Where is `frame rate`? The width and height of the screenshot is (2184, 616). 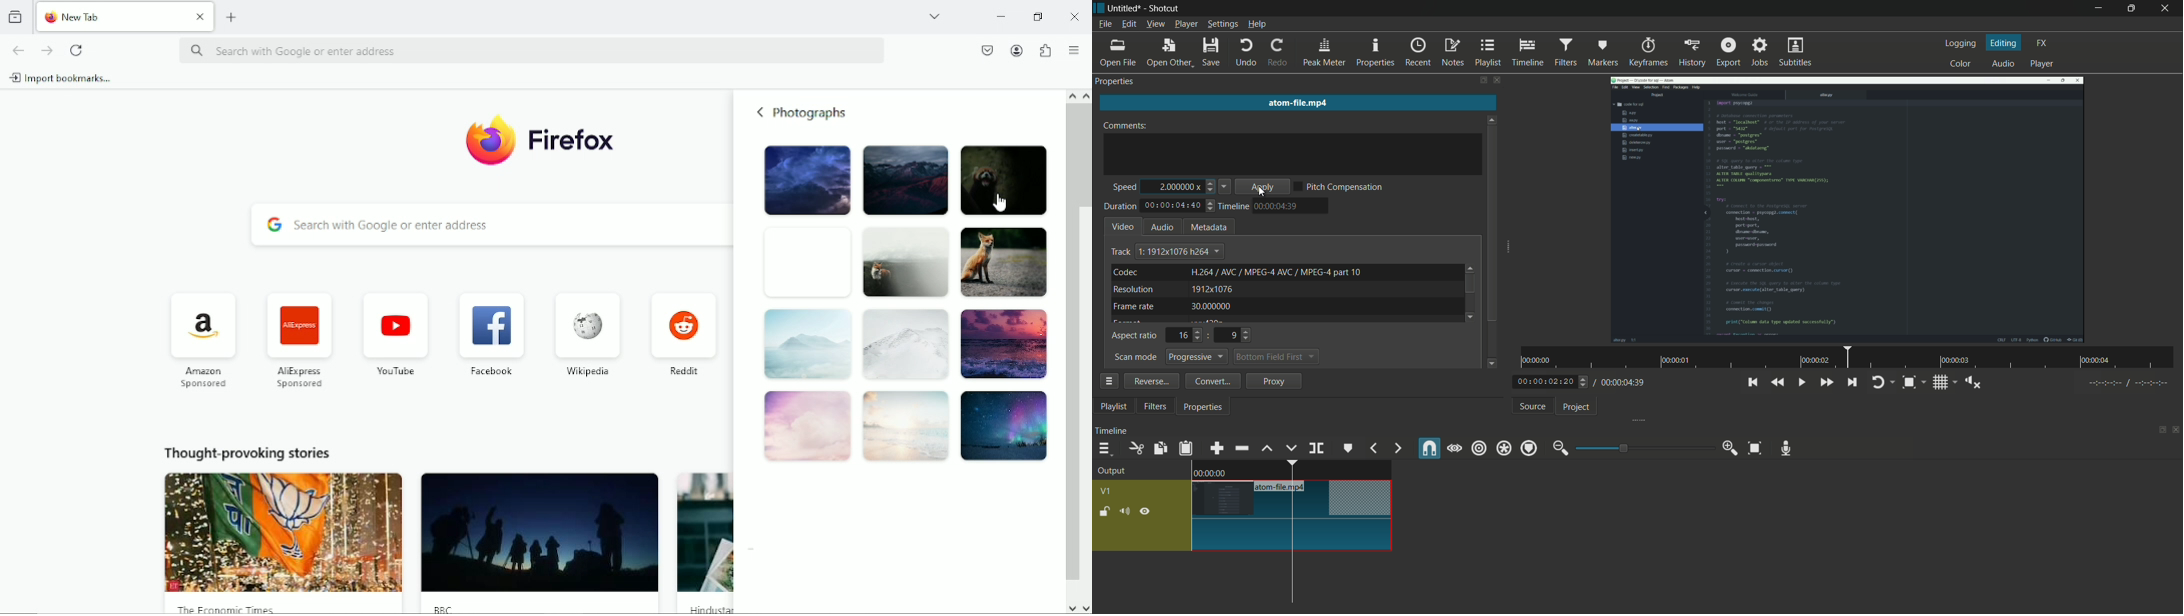
frame rate is located at coordinates (1133, 306).